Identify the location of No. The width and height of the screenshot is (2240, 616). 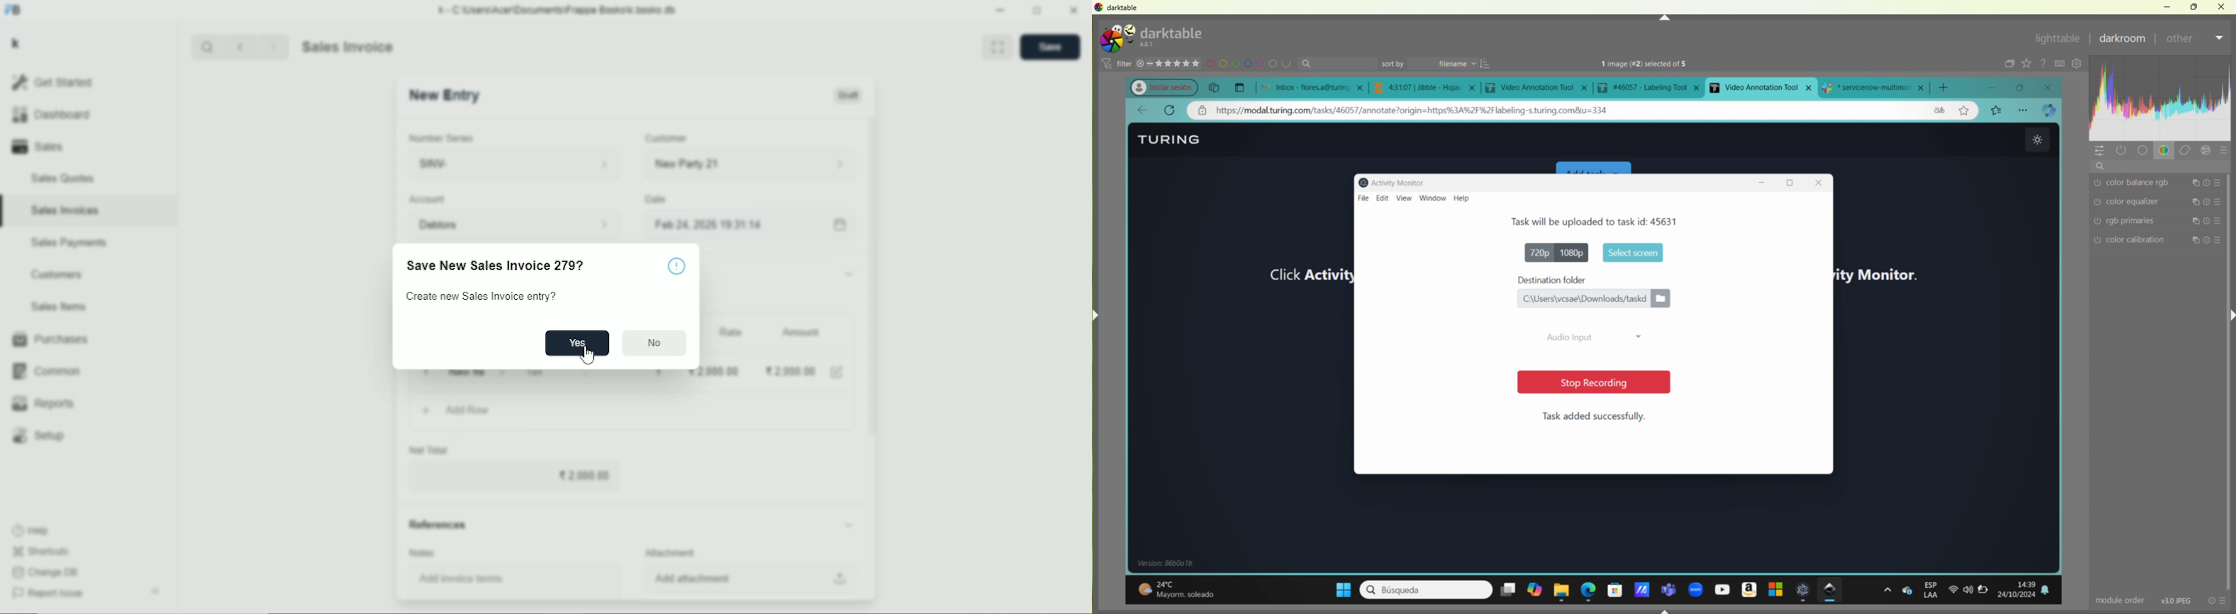
(656, 343).